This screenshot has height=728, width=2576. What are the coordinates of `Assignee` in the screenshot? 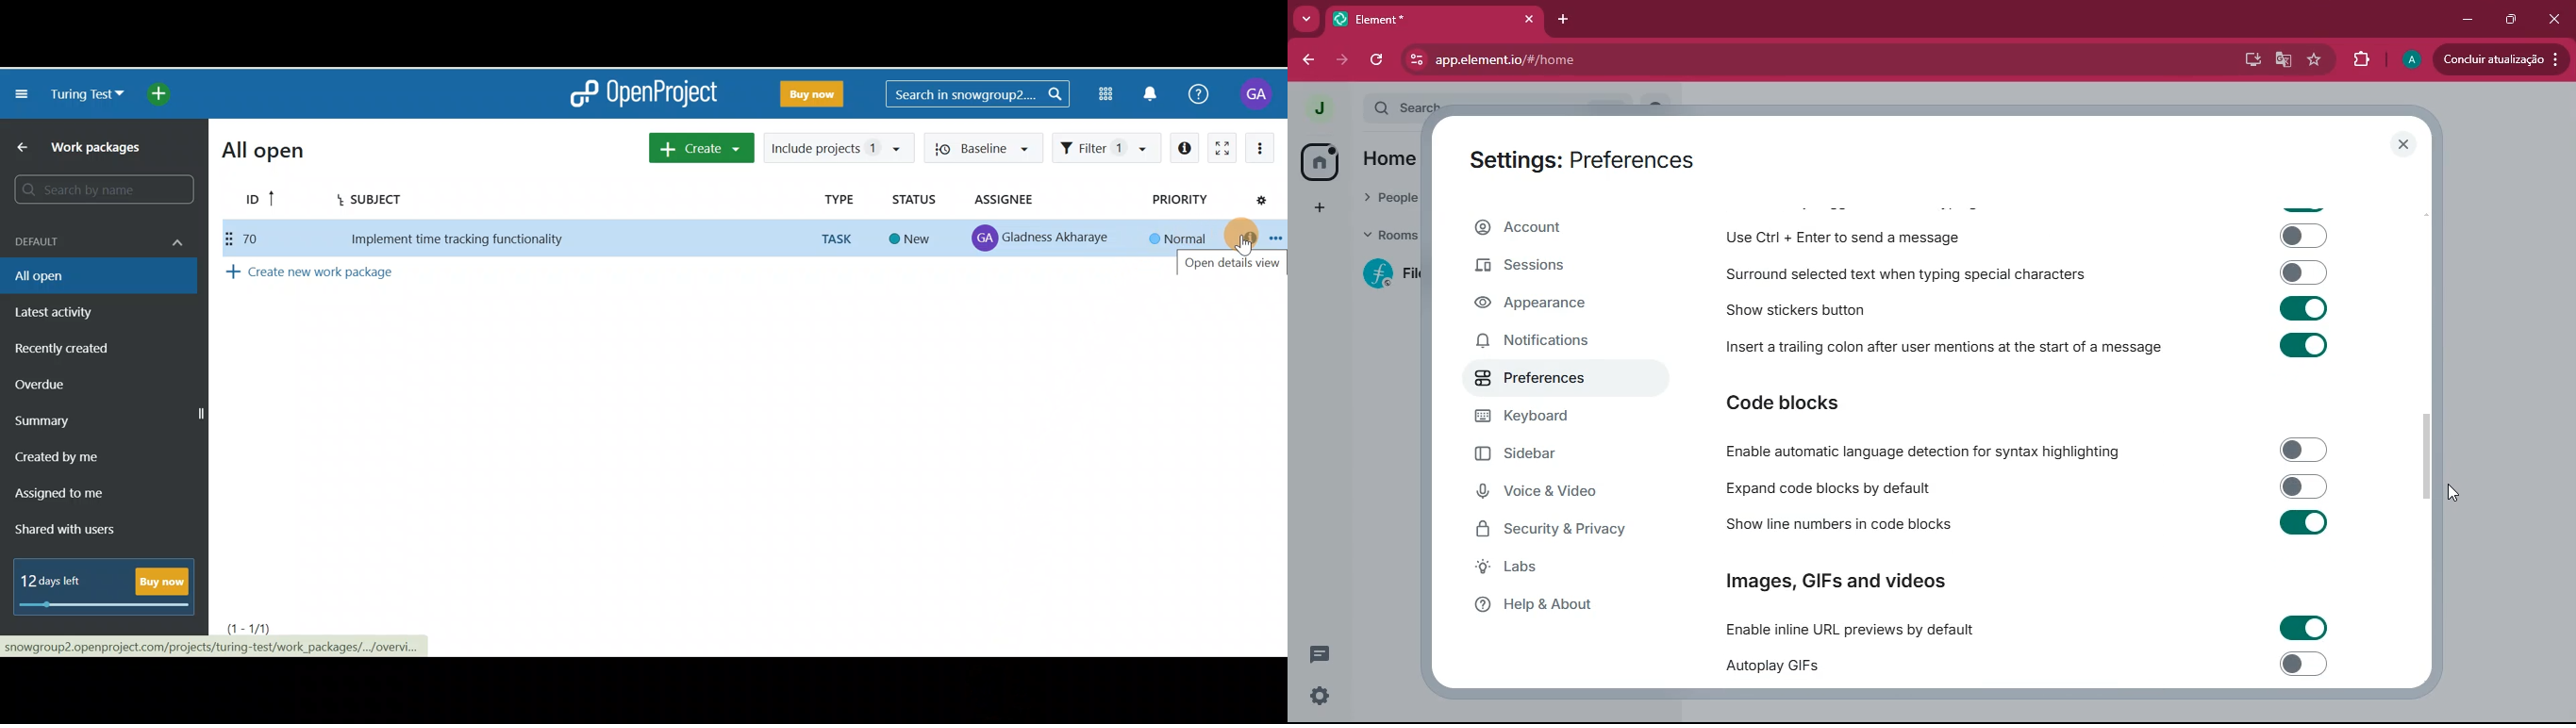 It's located at (999, 199).